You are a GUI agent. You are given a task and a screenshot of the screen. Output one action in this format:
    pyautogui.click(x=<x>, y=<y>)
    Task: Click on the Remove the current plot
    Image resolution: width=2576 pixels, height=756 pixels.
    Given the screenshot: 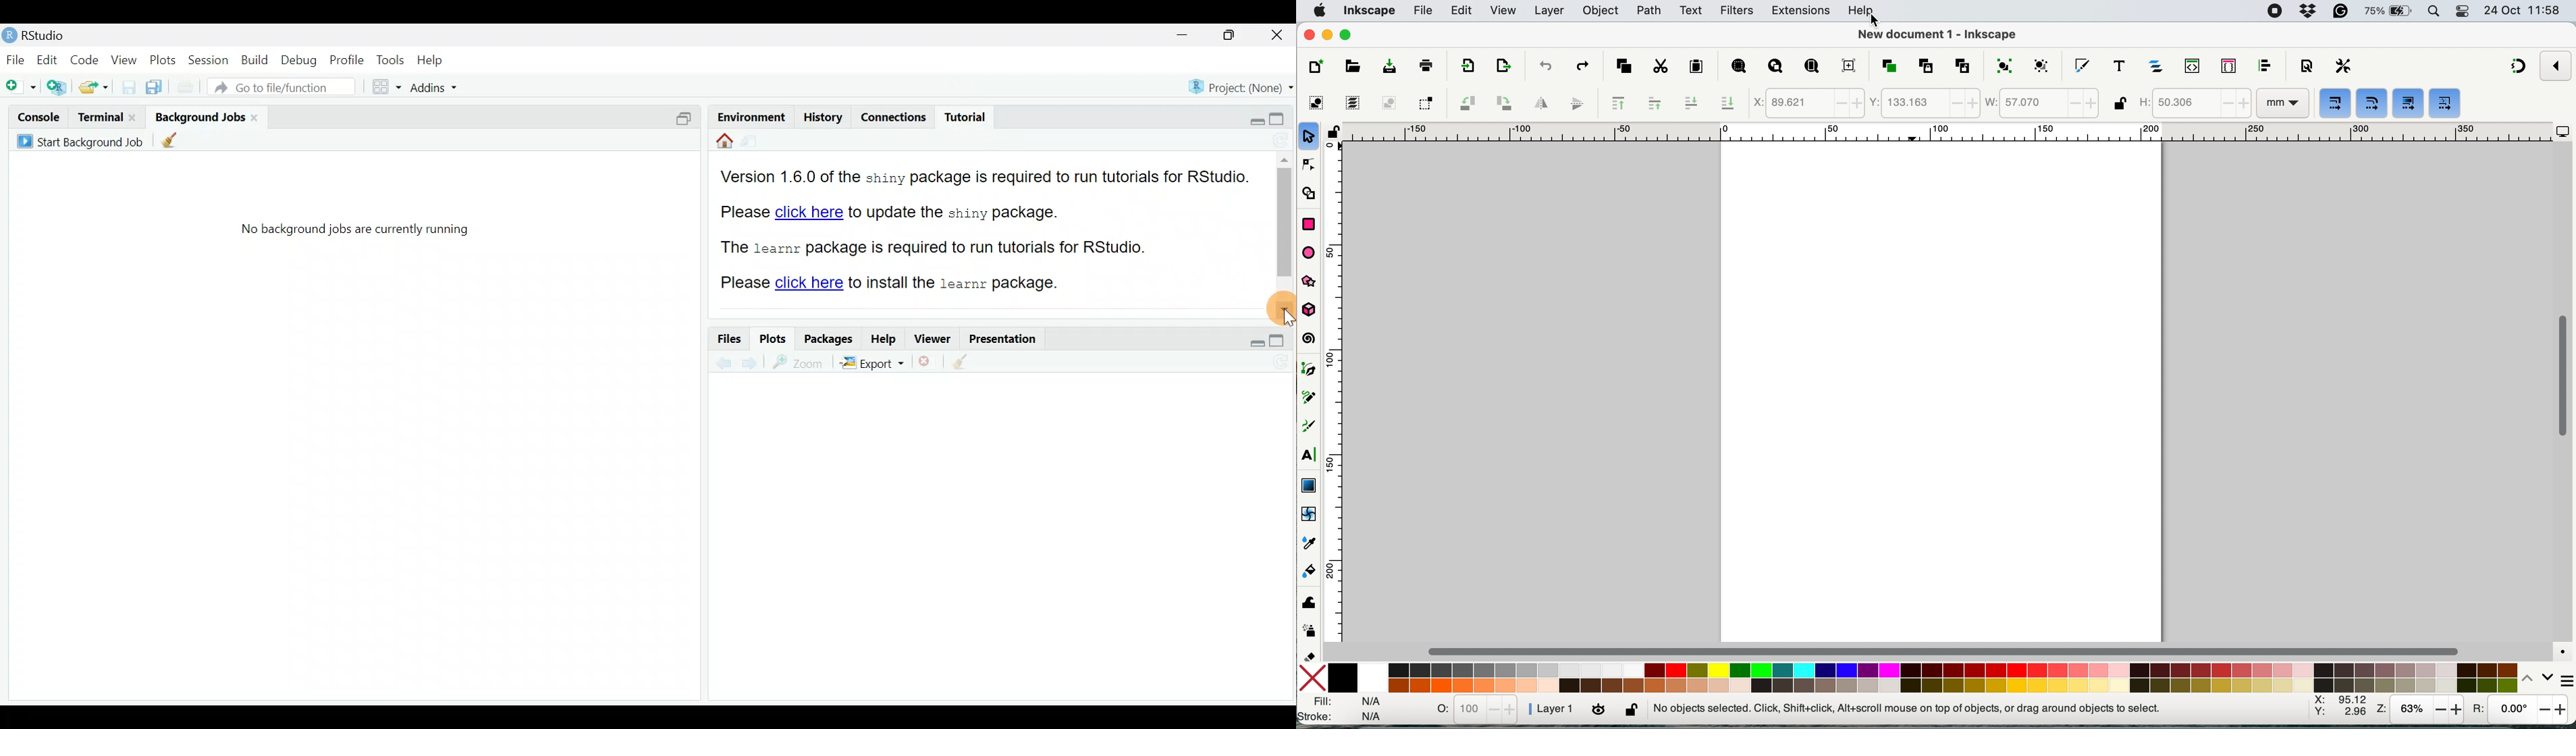 What is the action you would take?
    pyautogui.click(x=928, y=361)
    